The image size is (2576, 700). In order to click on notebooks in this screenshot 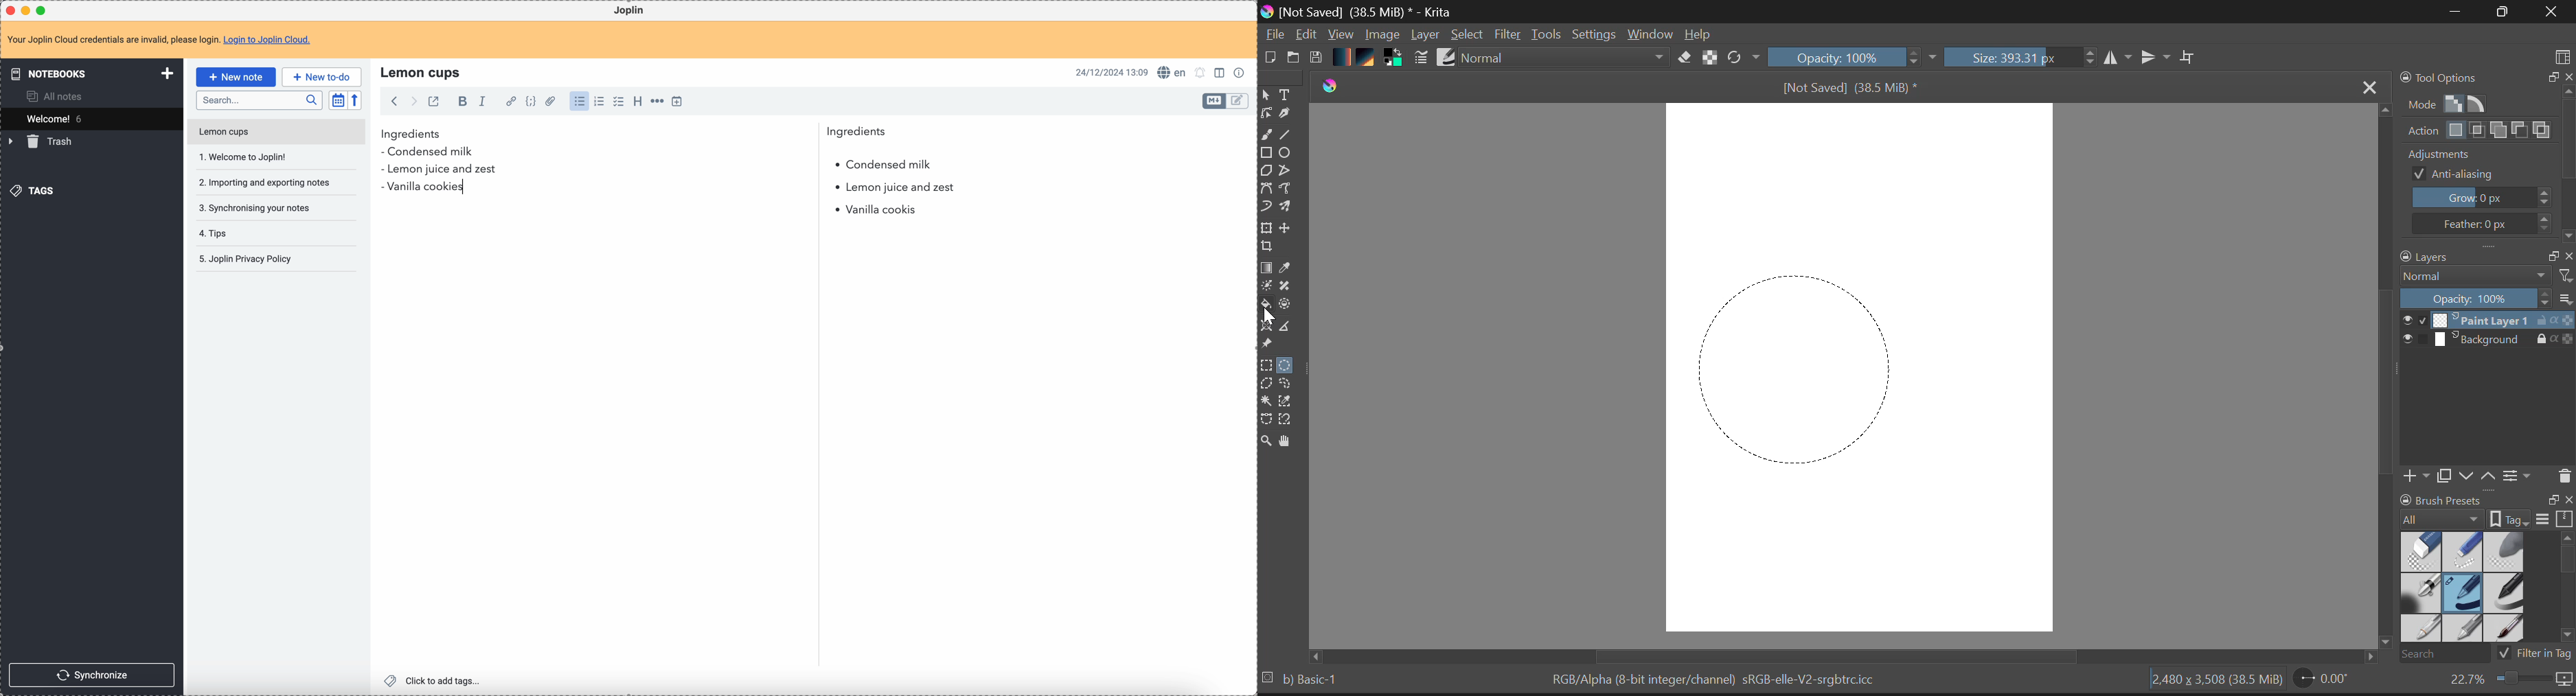, I will do `click(94, 73)`.